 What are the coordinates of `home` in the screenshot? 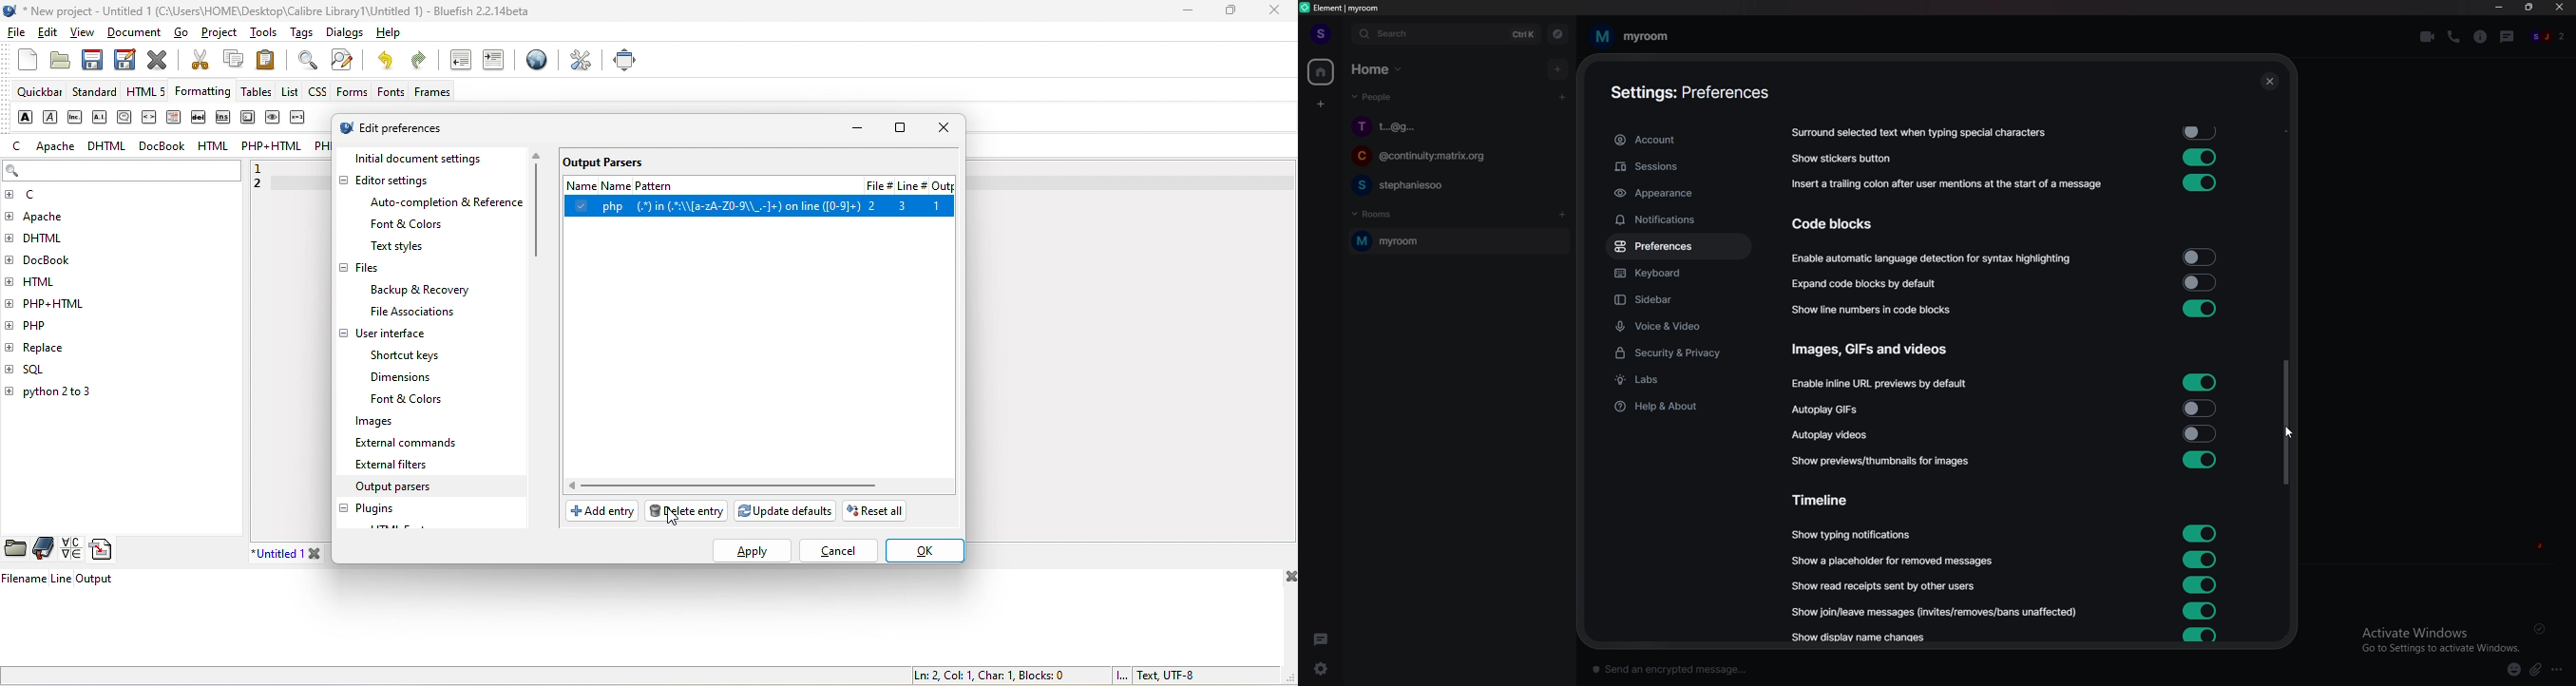 It's located at (1322, 73).